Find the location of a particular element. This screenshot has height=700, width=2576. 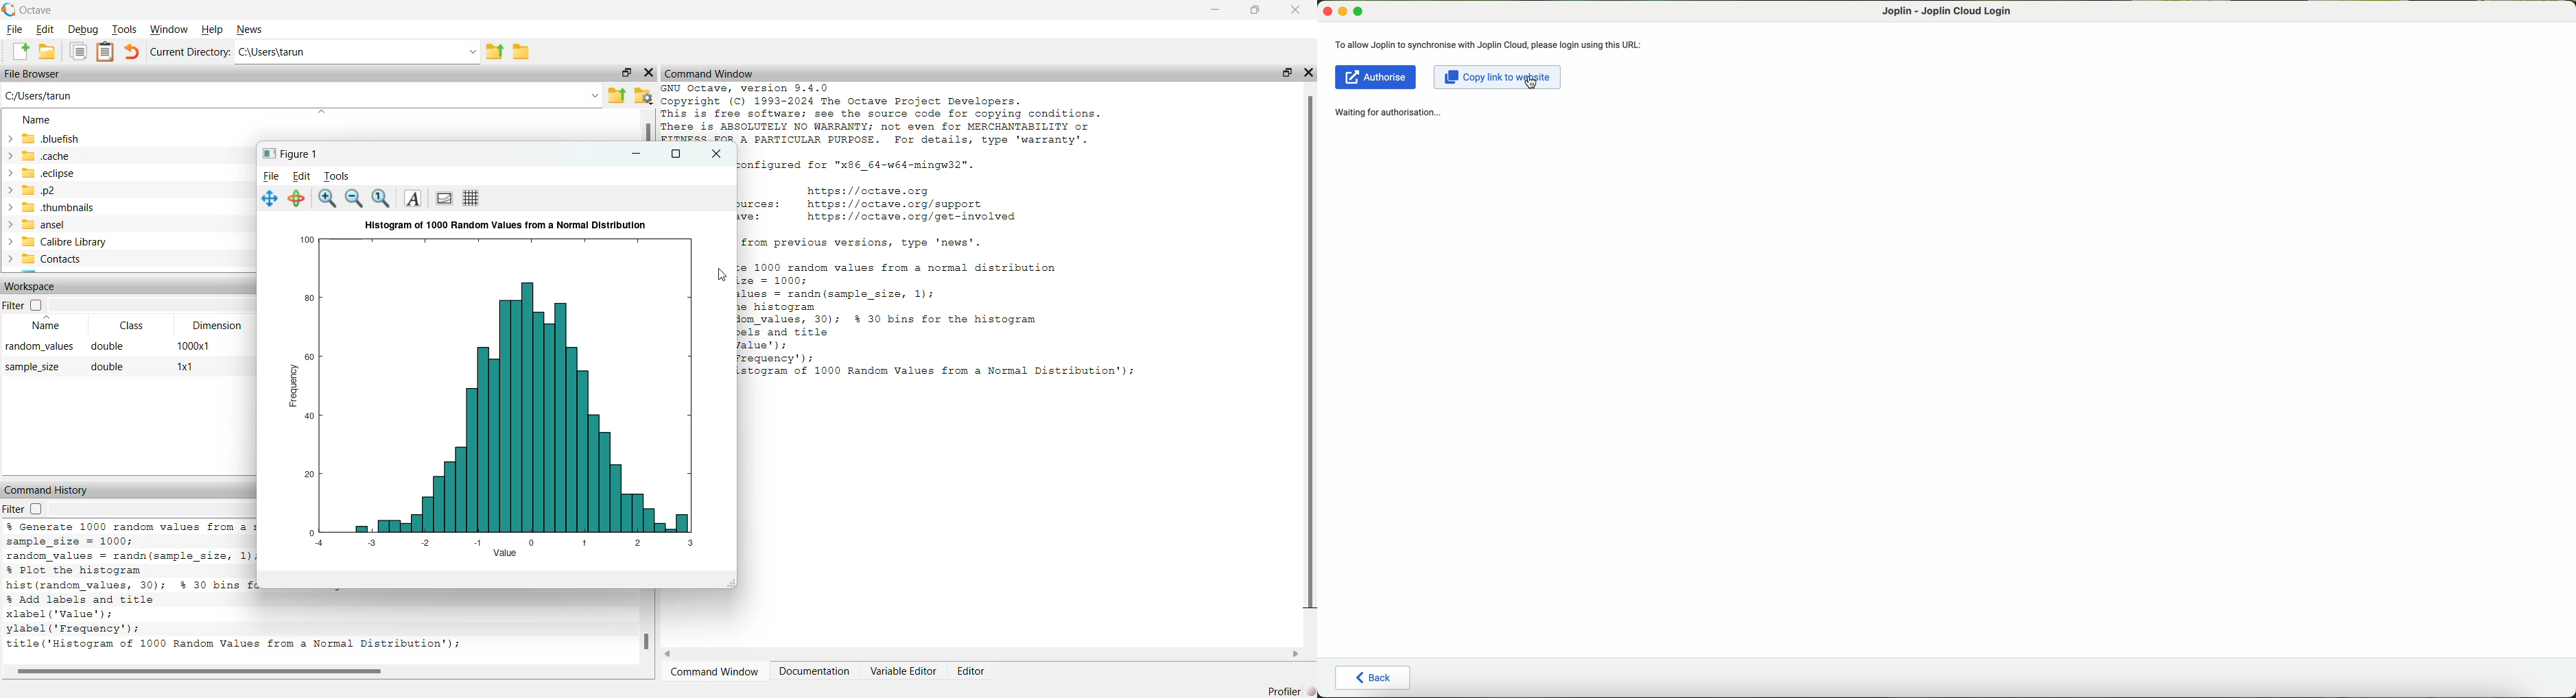

Class is located at coordinates (135, 326).